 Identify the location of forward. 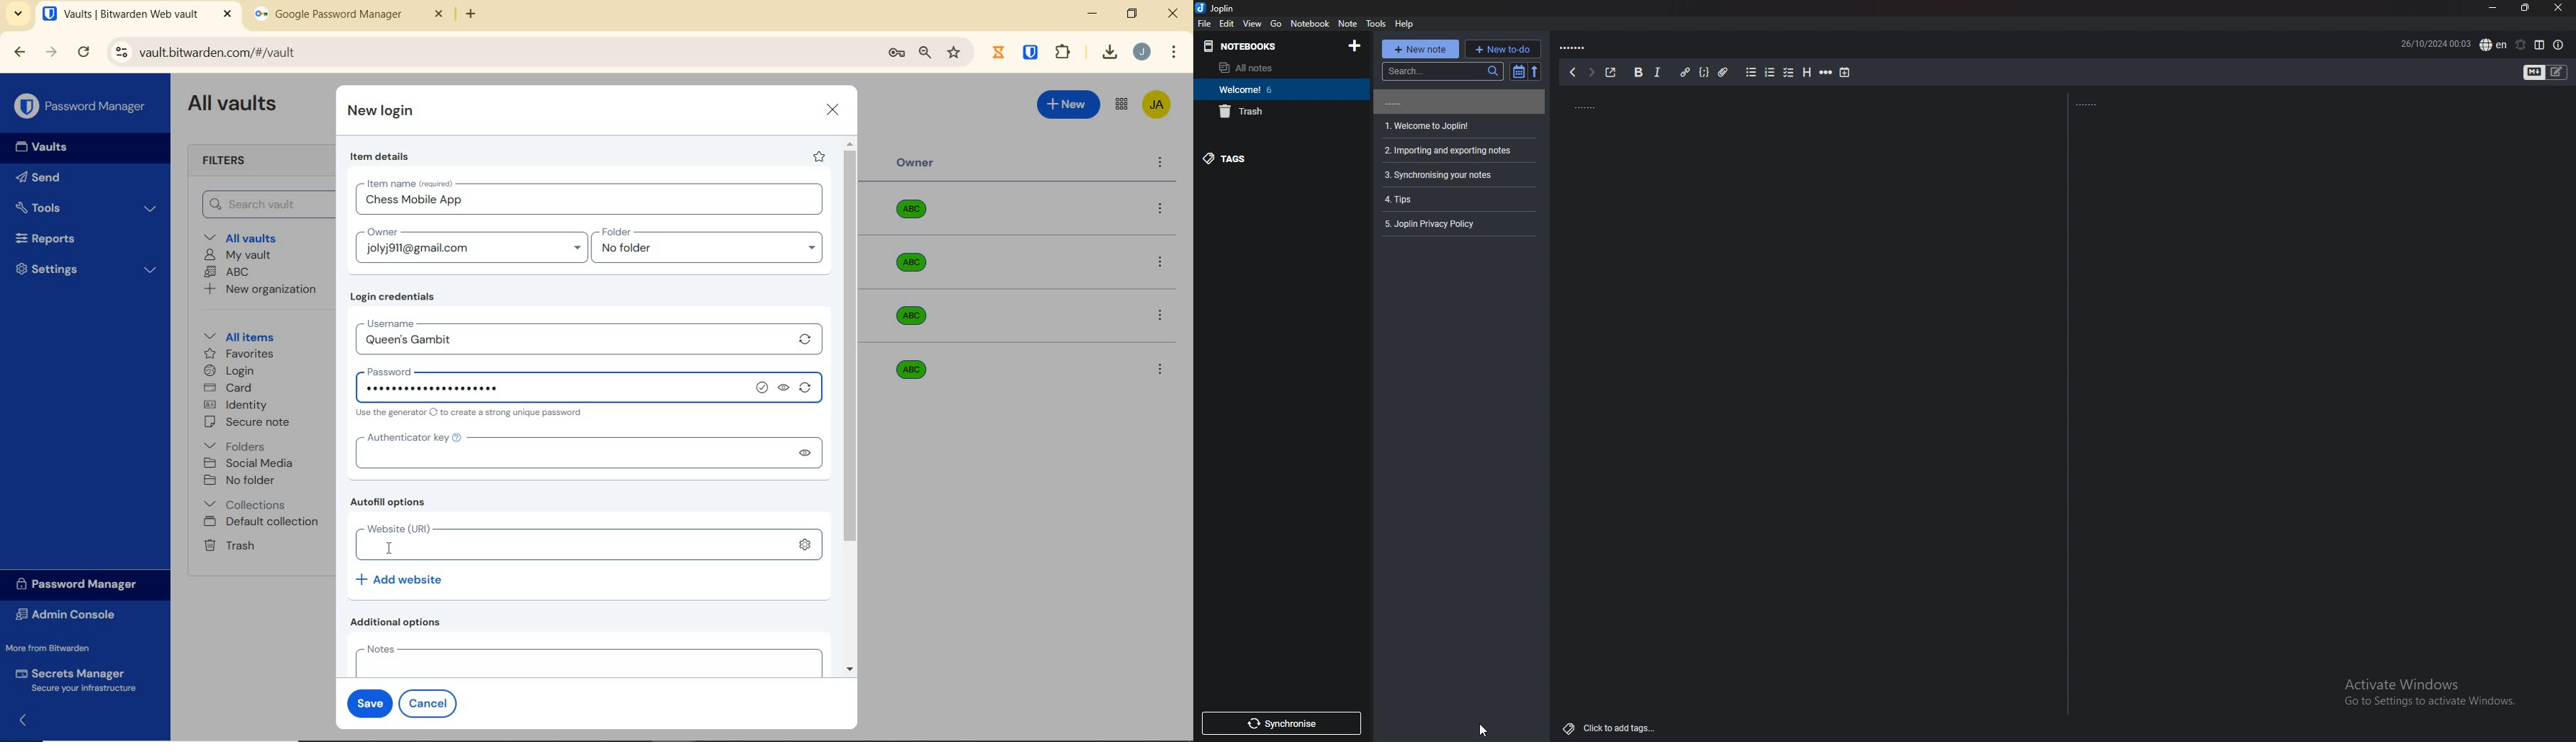
(1591, 73).